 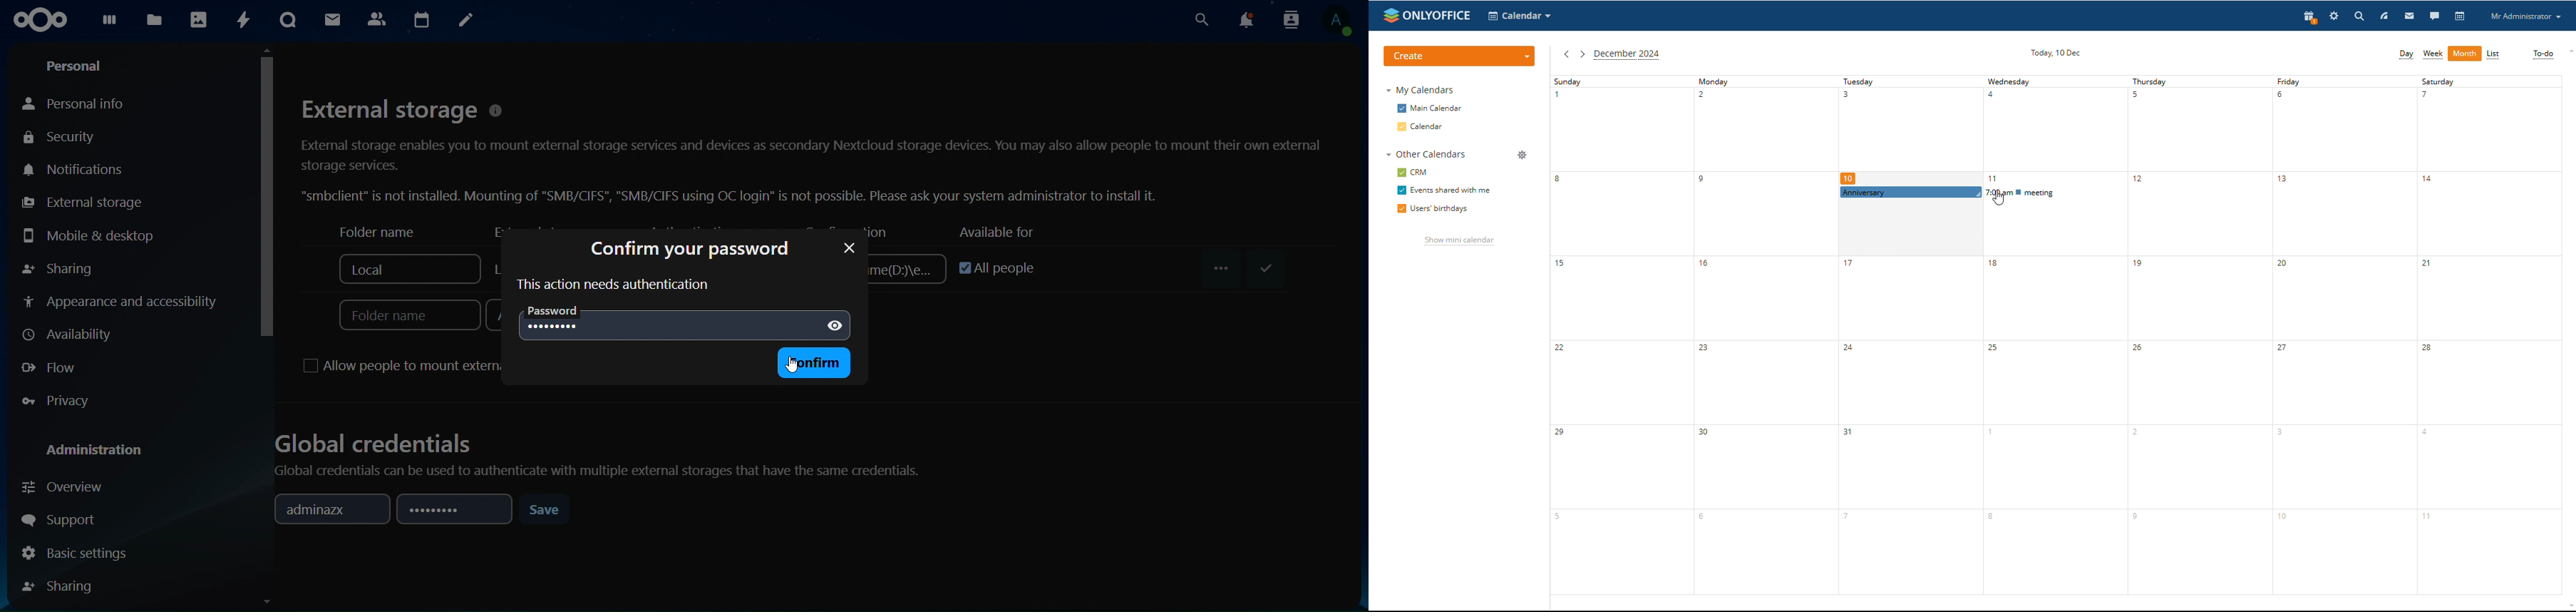 What do you see at coordinates (812, 363) in the screenshot?
I see `confirm` at bounding box center [812, 363].